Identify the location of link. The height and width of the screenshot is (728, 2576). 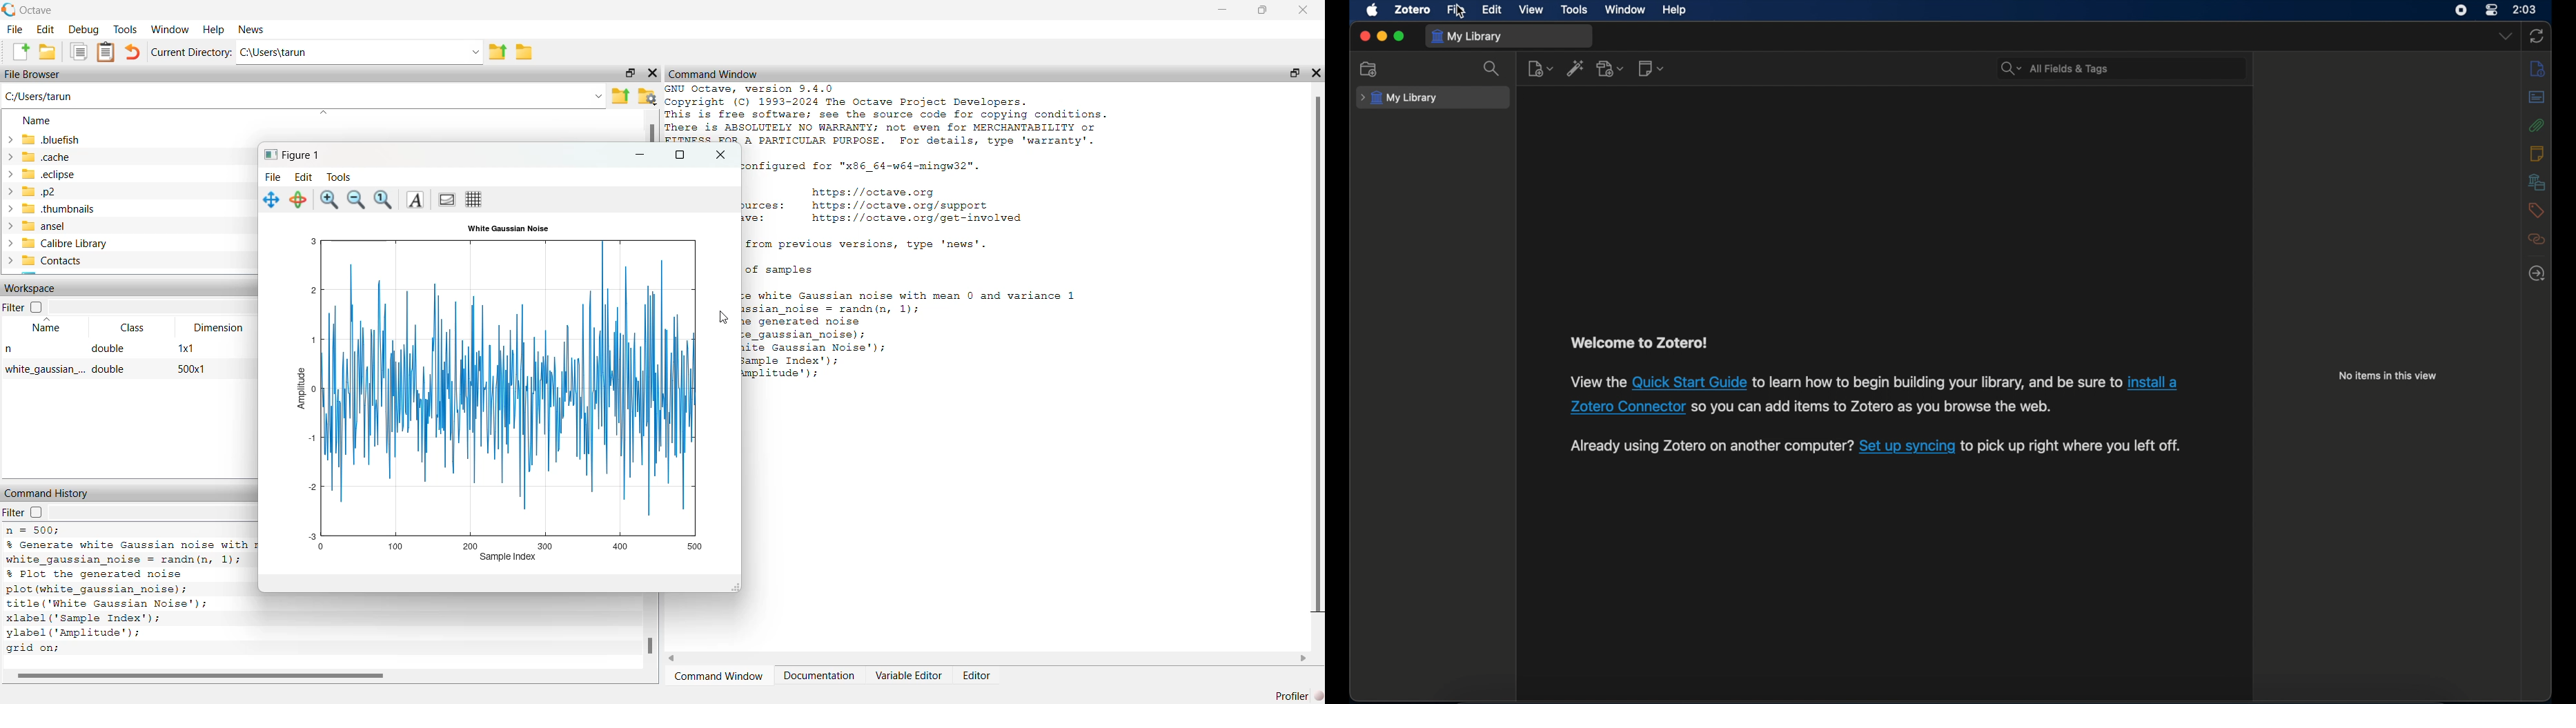
(1906, 448).